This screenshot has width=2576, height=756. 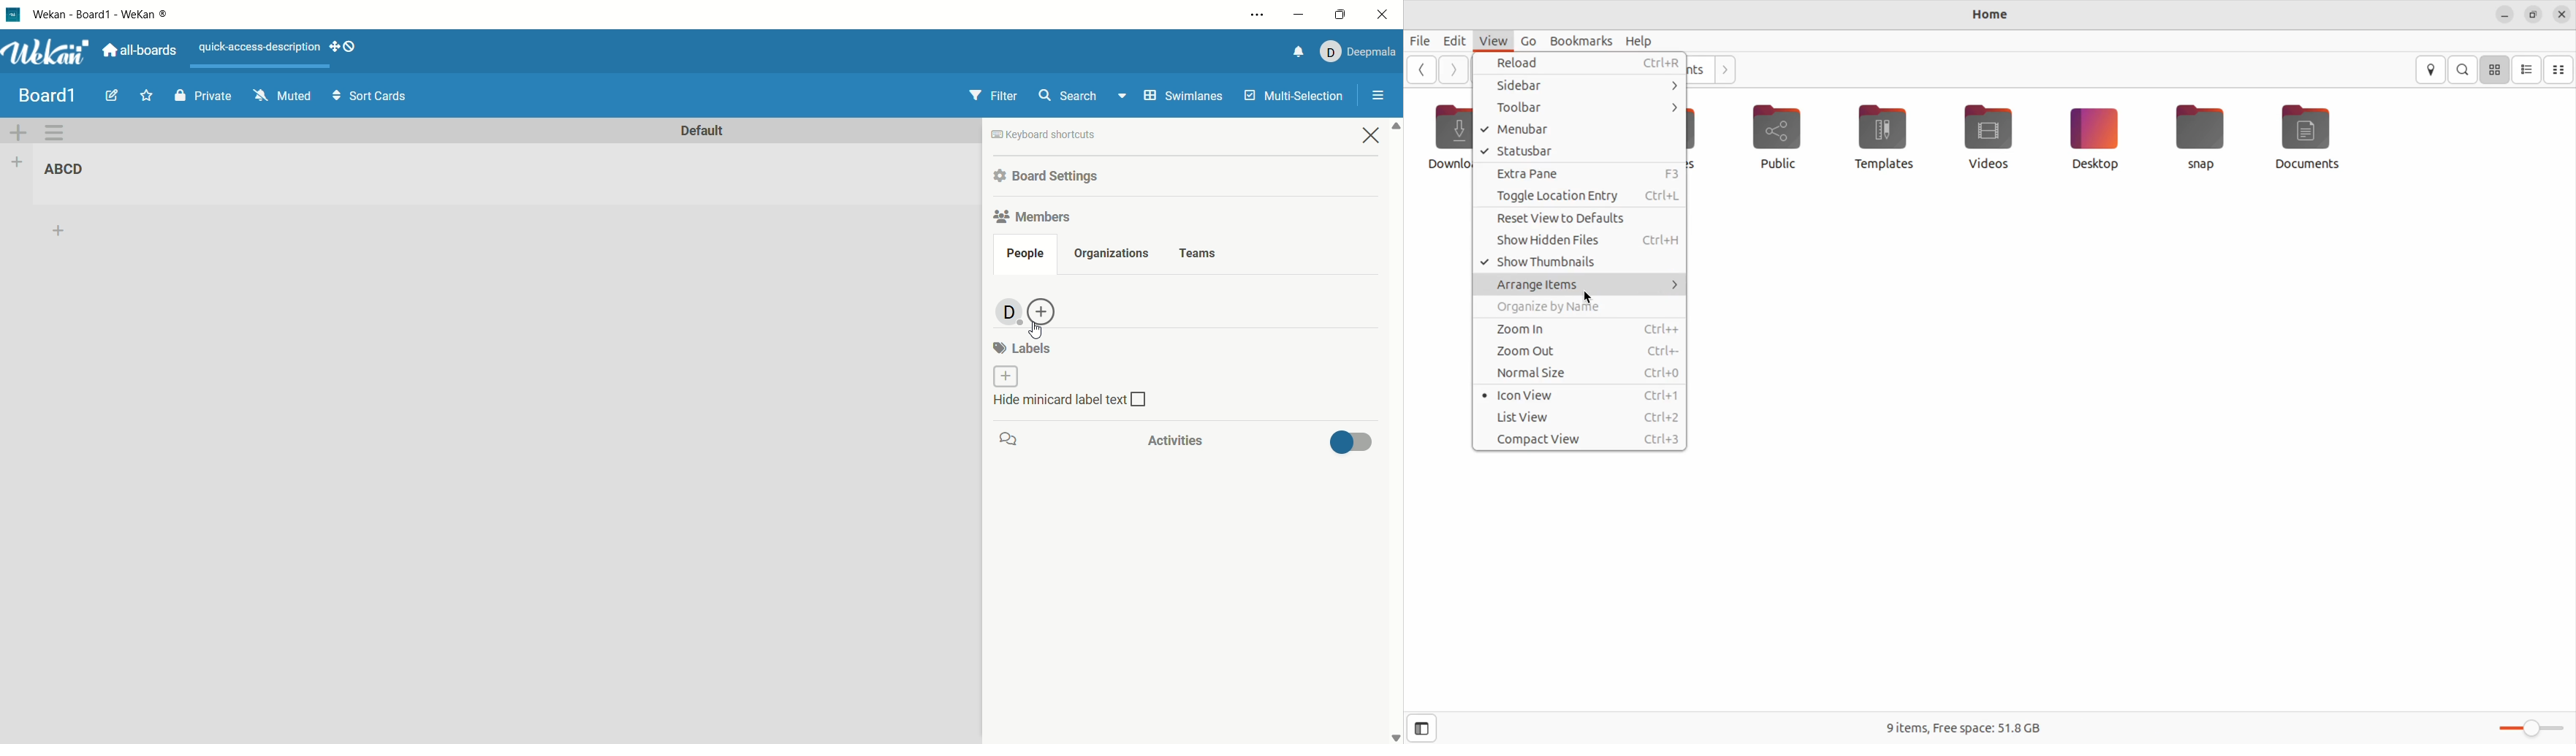 What do you see at coordinates (1493, 40) in the screenshot?
I see `view` at bounding box center [1493, 40].